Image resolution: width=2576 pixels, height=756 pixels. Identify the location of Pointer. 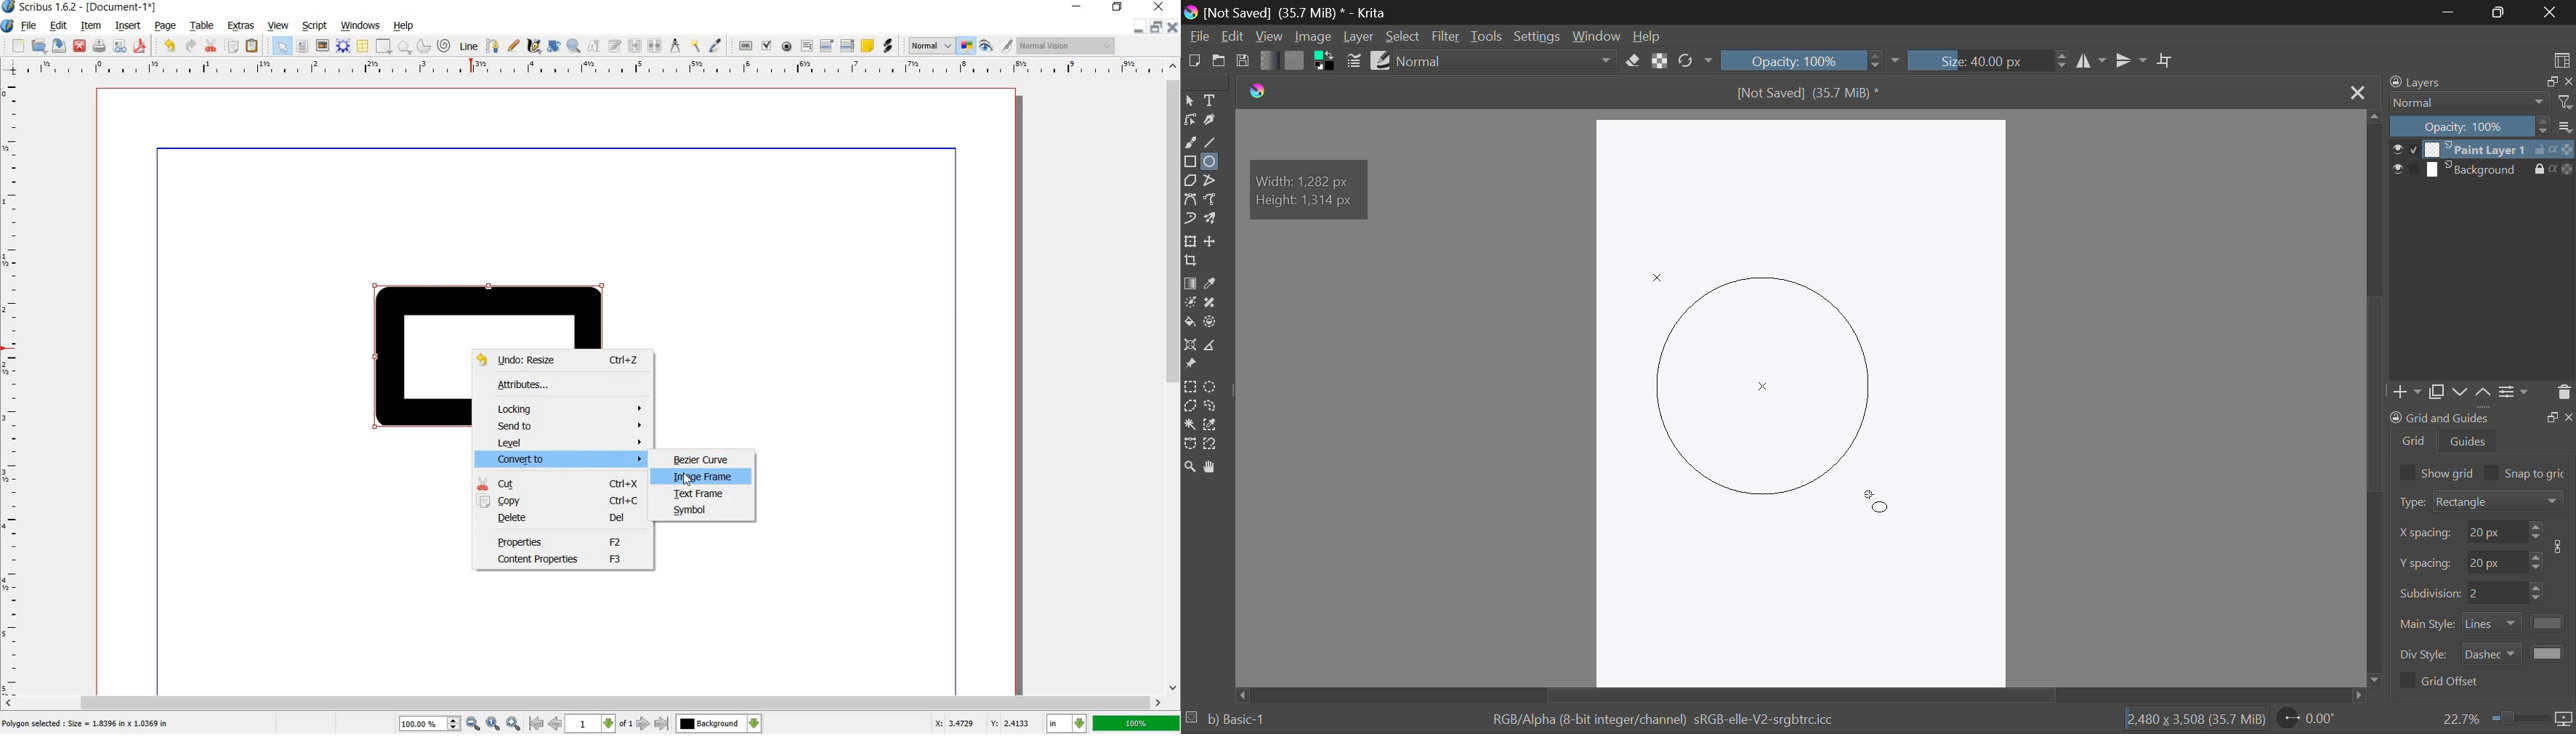
(689, 479).